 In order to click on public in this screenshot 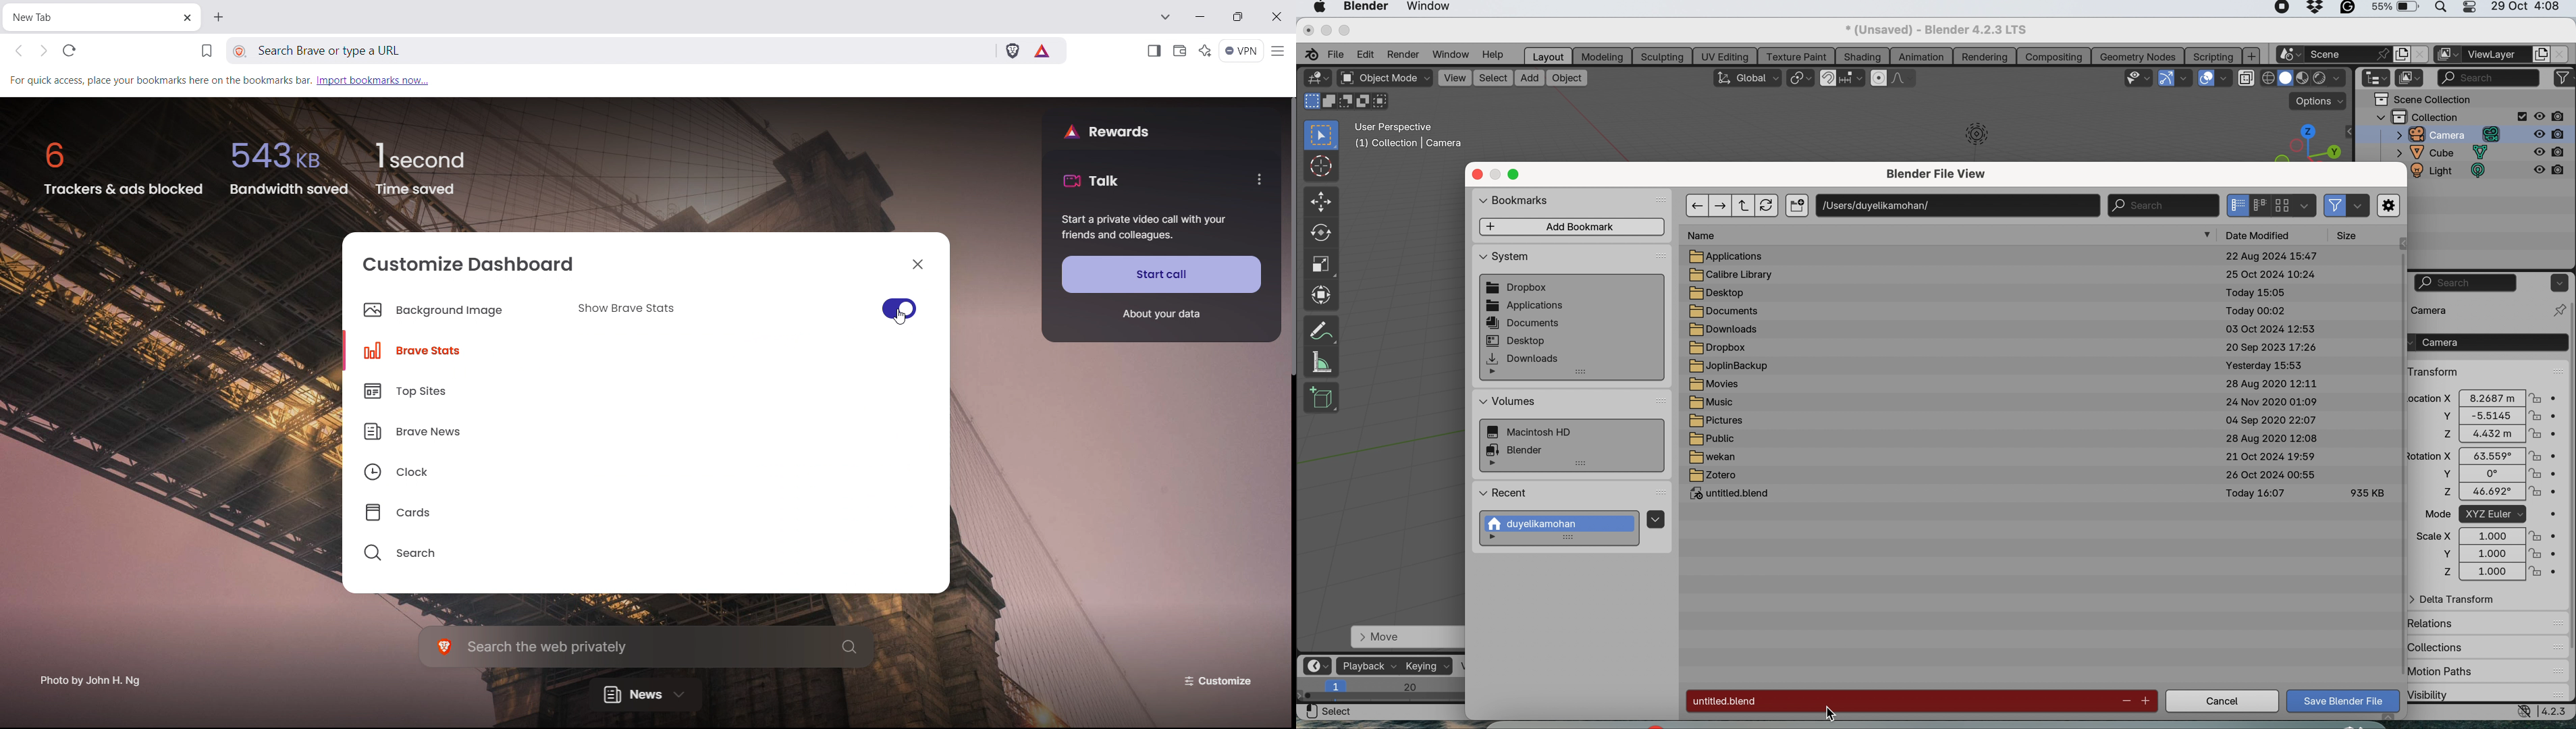, I will do `click(1714, 438)`.